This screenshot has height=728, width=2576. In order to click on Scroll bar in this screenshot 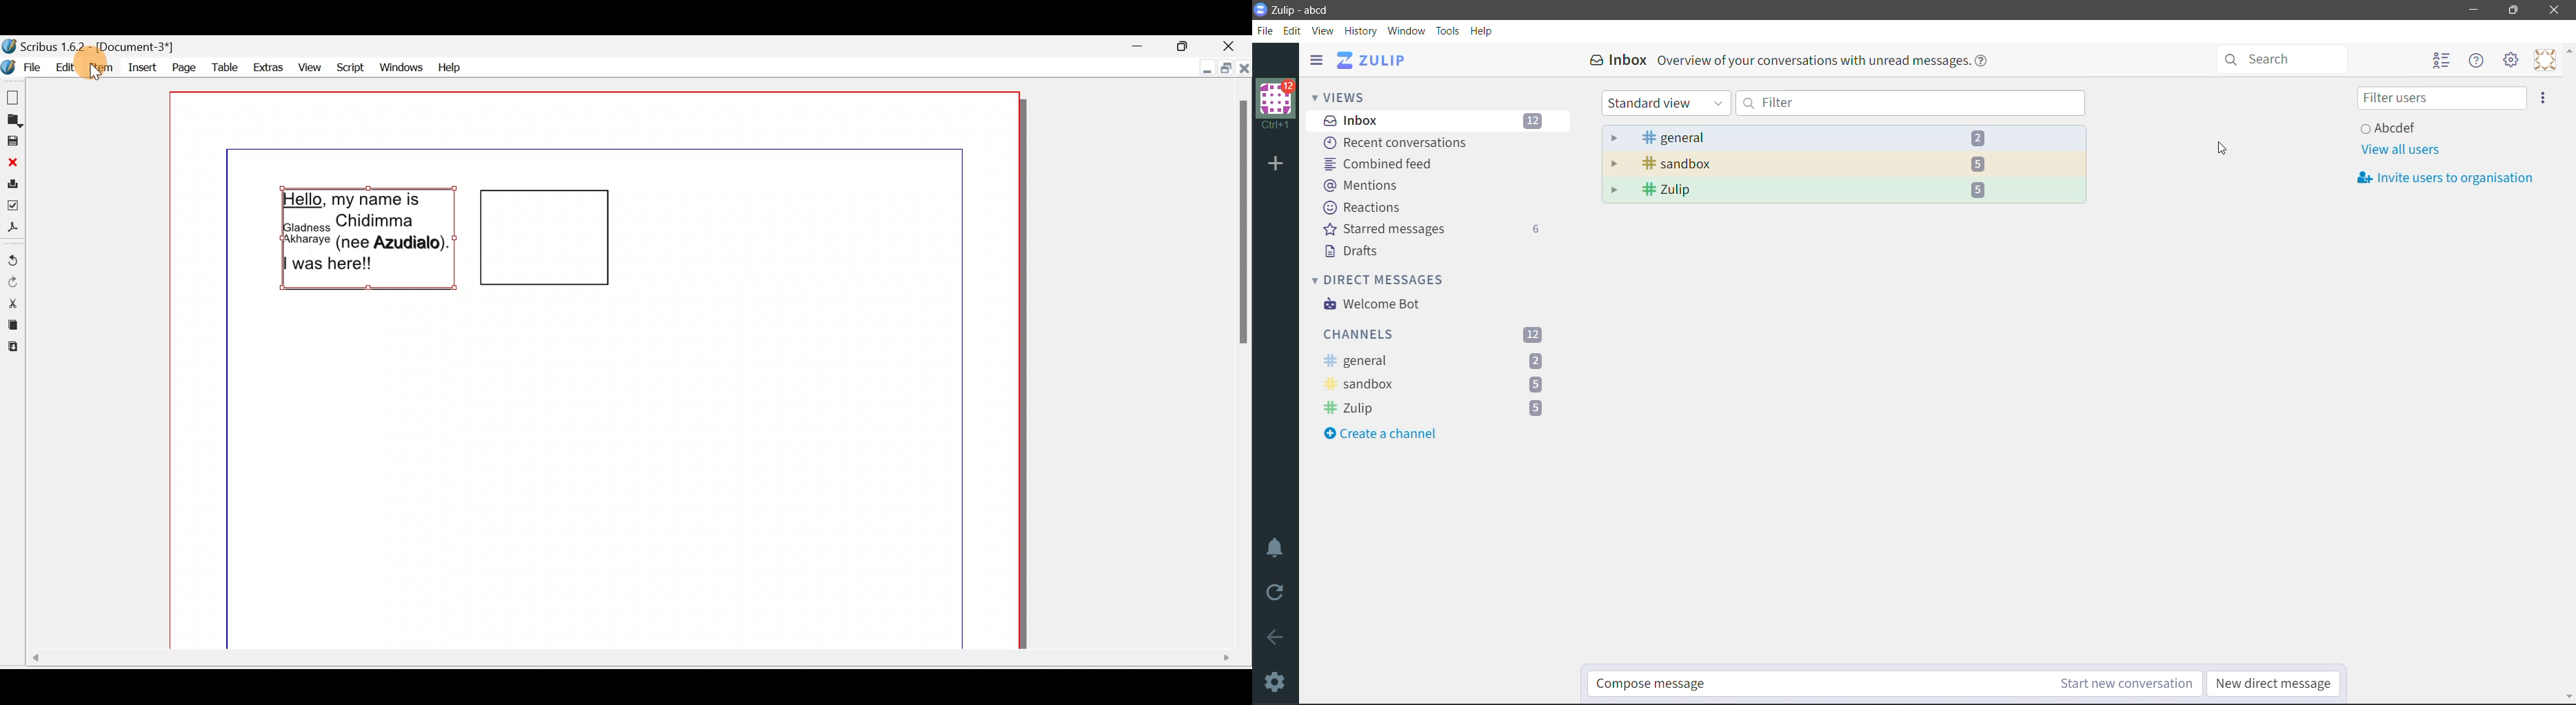, I will do `click(1240, 366)`.